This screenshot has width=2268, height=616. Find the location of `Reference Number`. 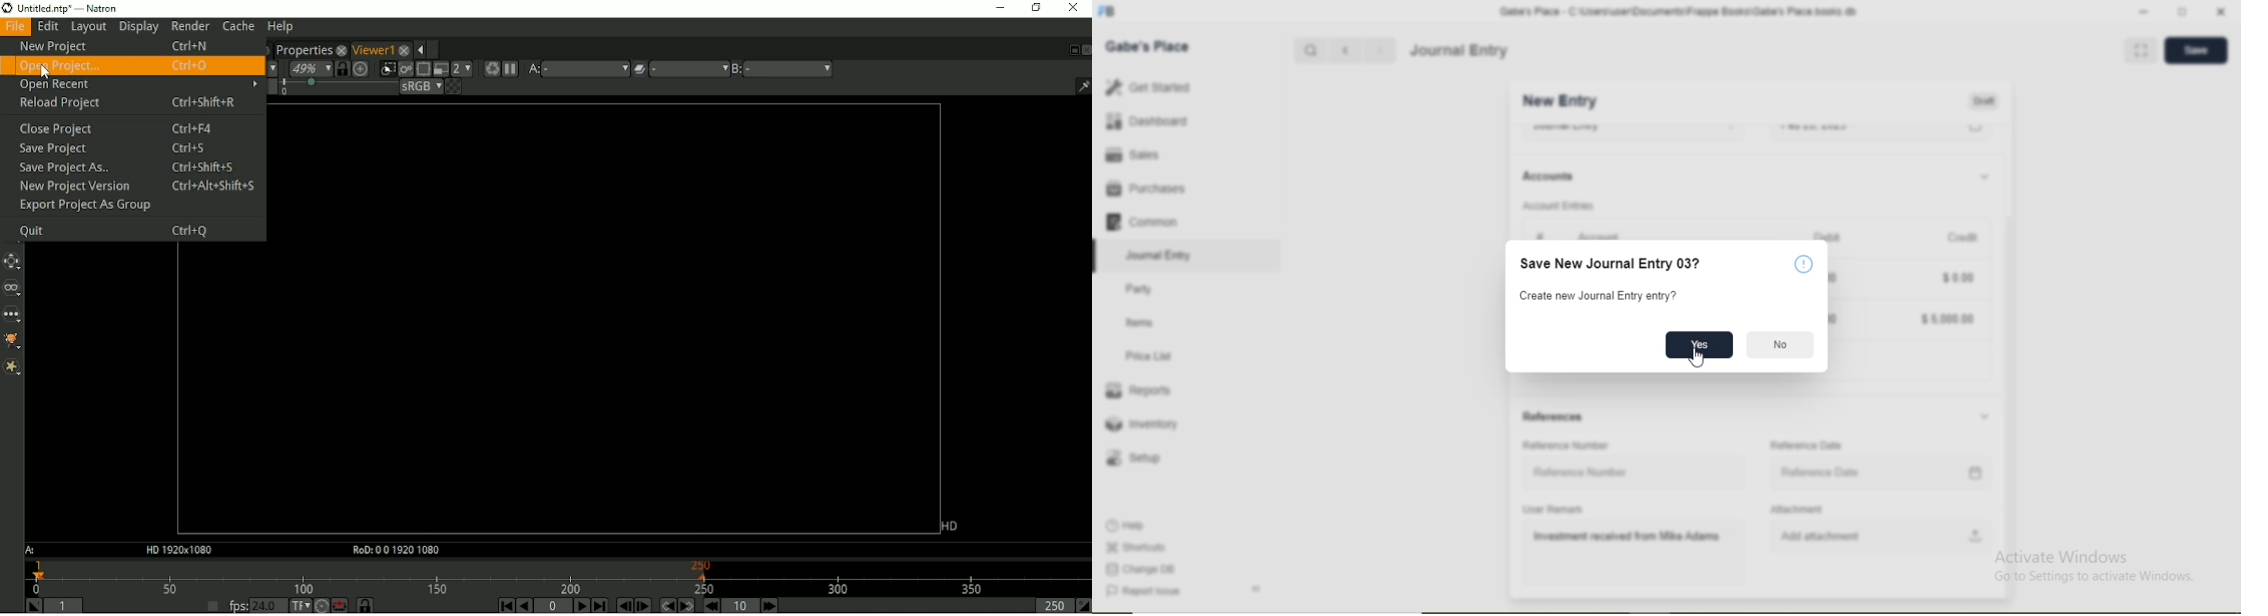

Reference Number is located at coordinates (1581, 472).